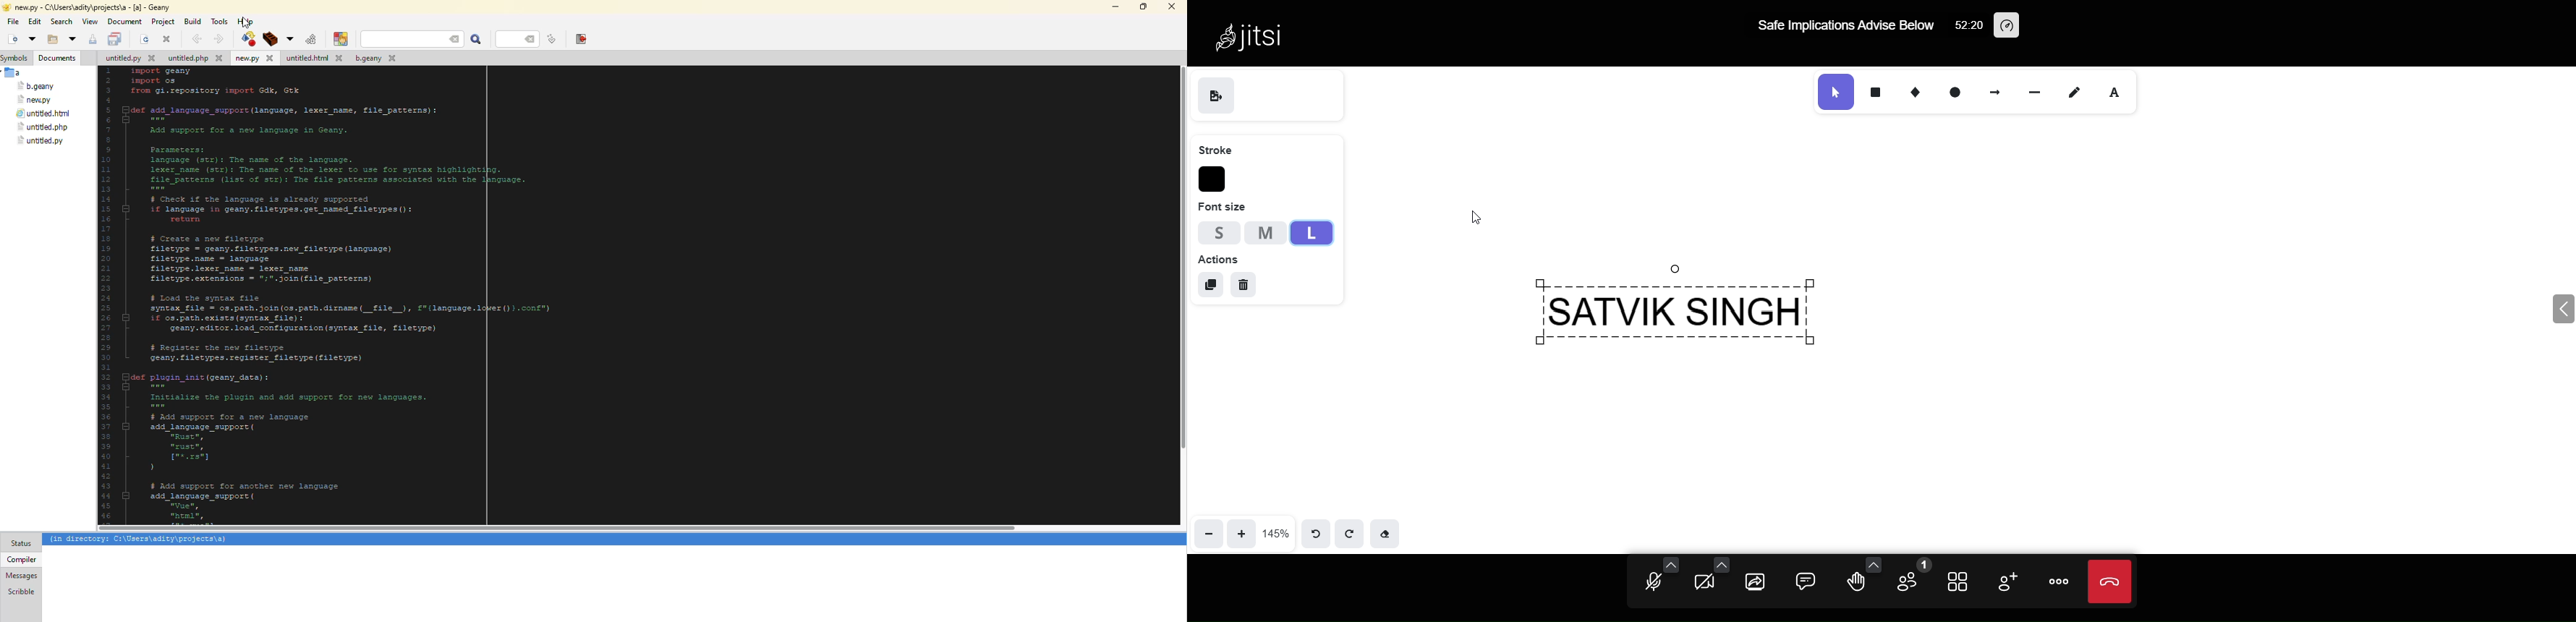 This screenshot has width=2576, height=644. Describe the element at coordinates (145, 40) in the screenshot. I see `open` at that location.